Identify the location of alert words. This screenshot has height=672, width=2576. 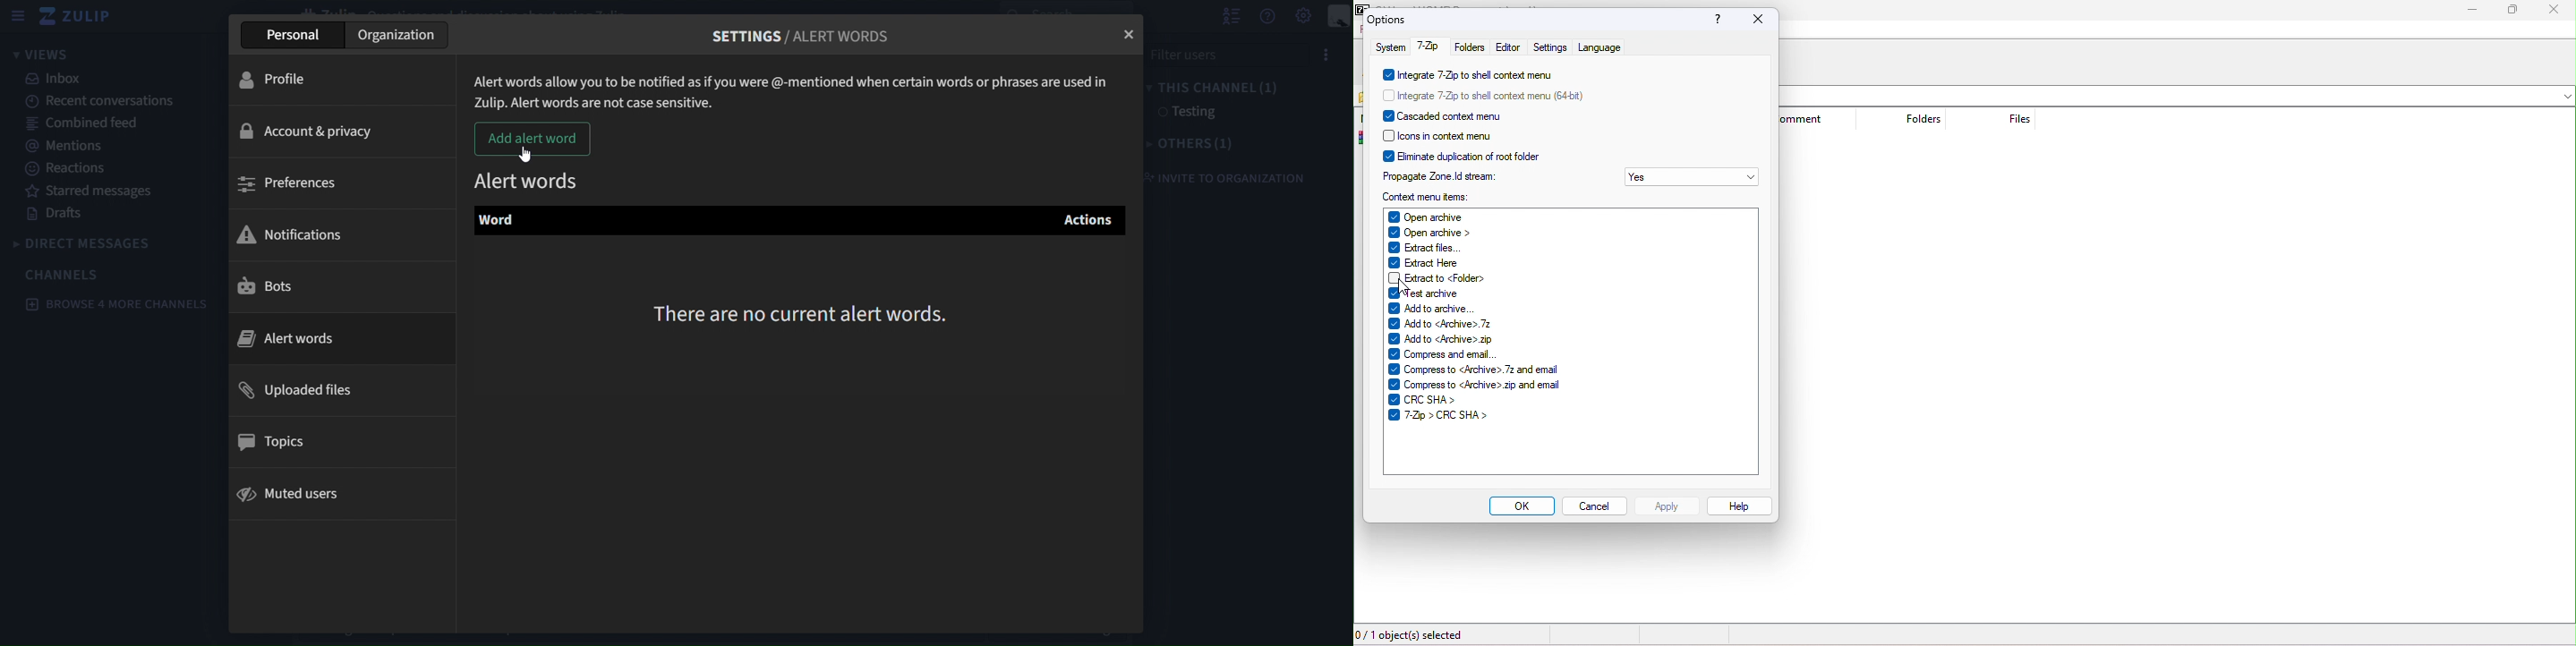
(304, 337).